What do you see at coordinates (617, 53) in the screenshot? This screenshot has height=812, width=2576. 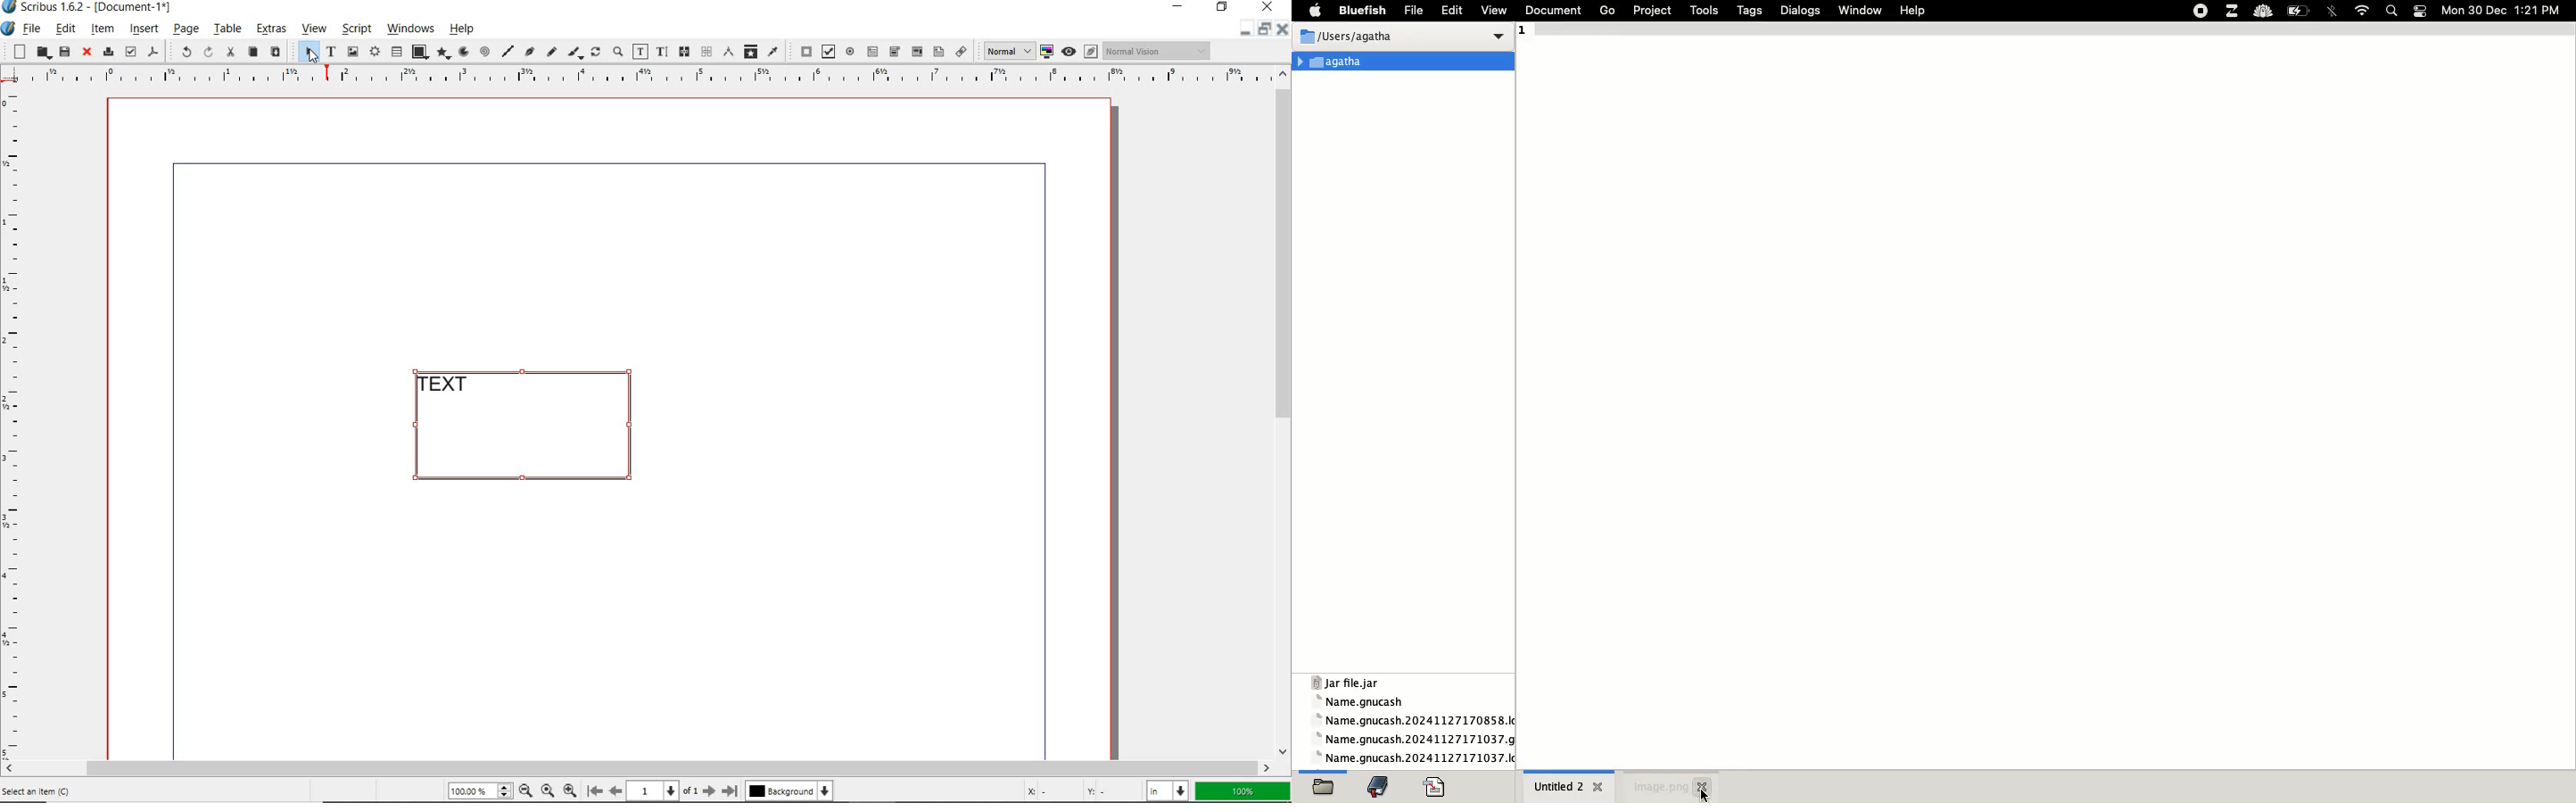 I see `zoom in or zoom out` at bounding box center [617, 53].